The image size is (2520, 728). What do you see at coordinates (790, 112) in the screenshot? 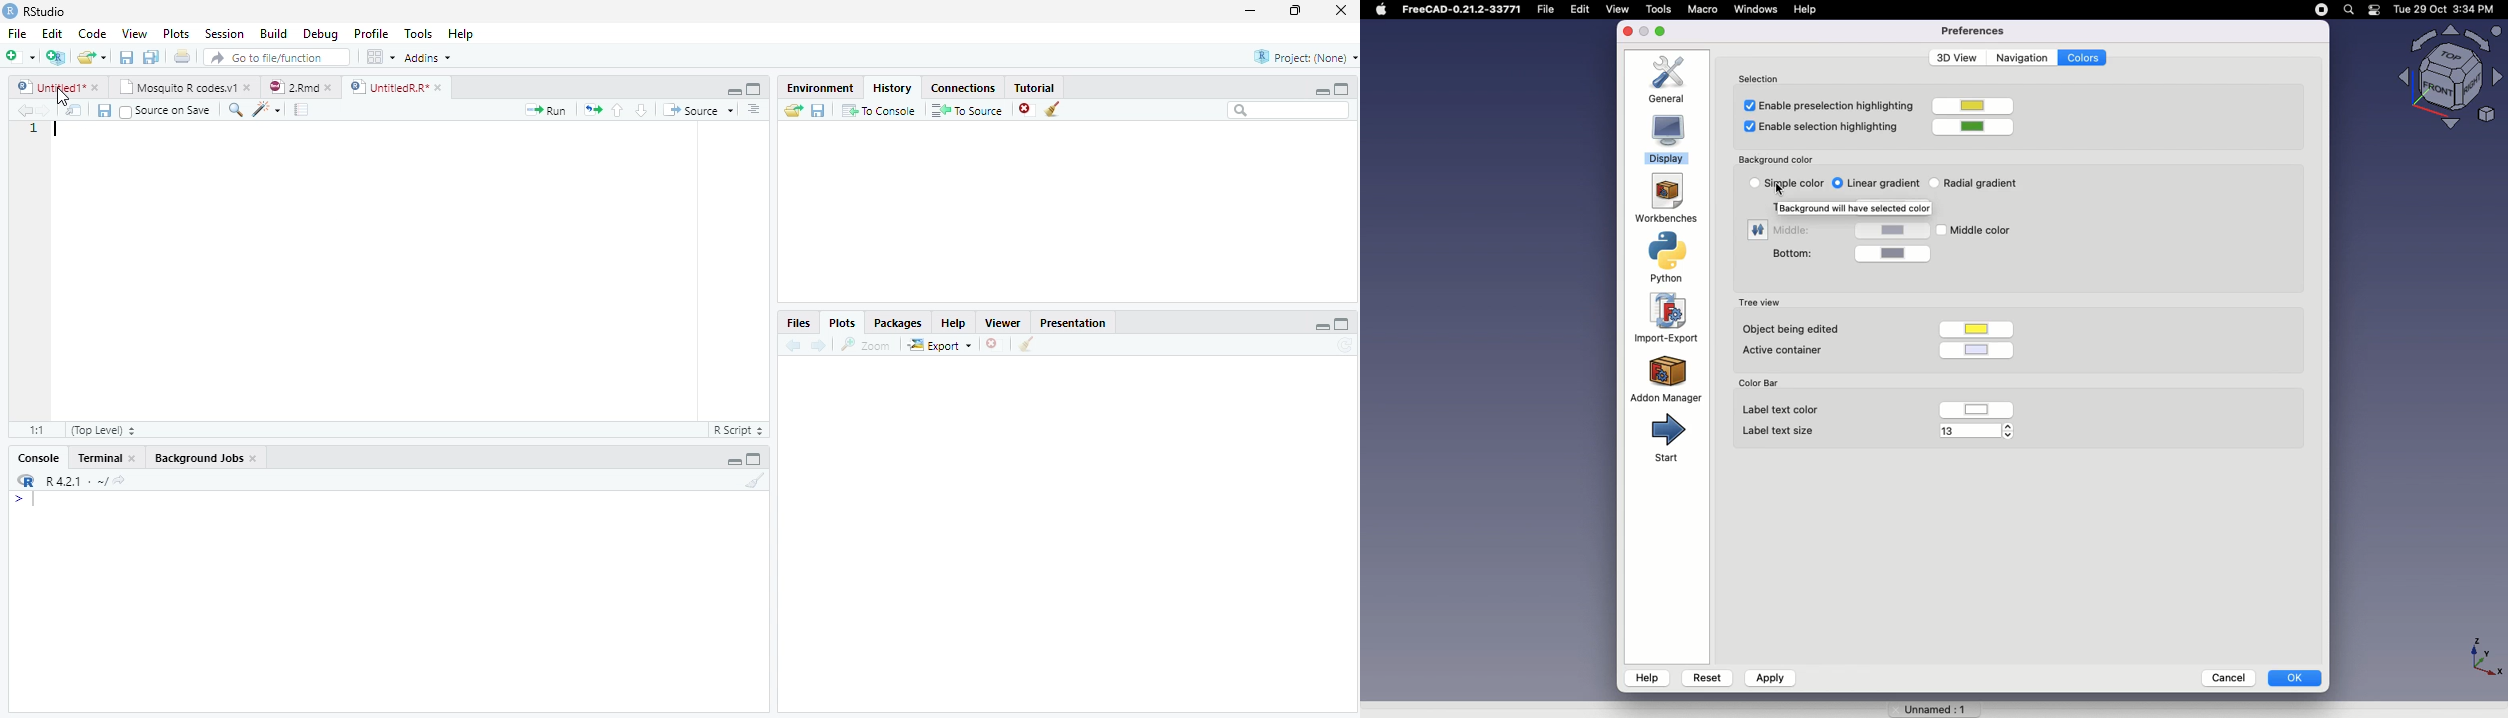
I see `Load workspace` at bounding box center [790, 112].